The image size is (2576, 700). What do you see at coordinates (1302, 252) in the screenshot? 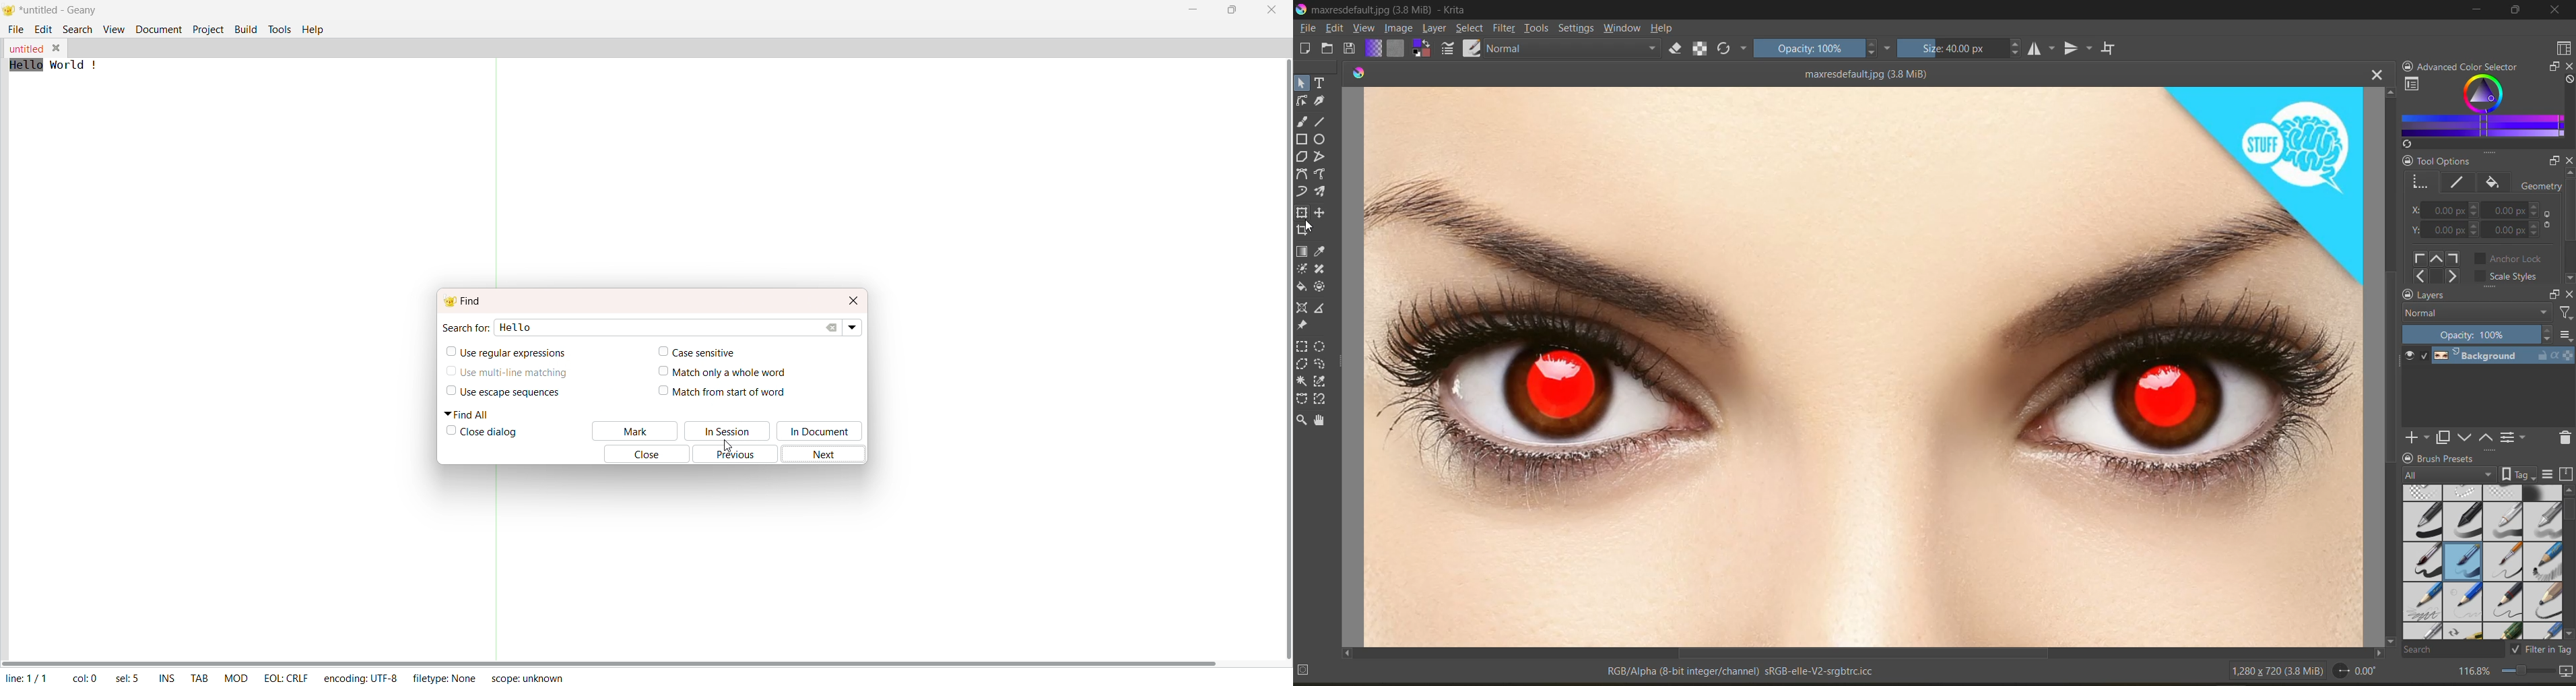
I see `tool` at bounding box center [1302, 252].